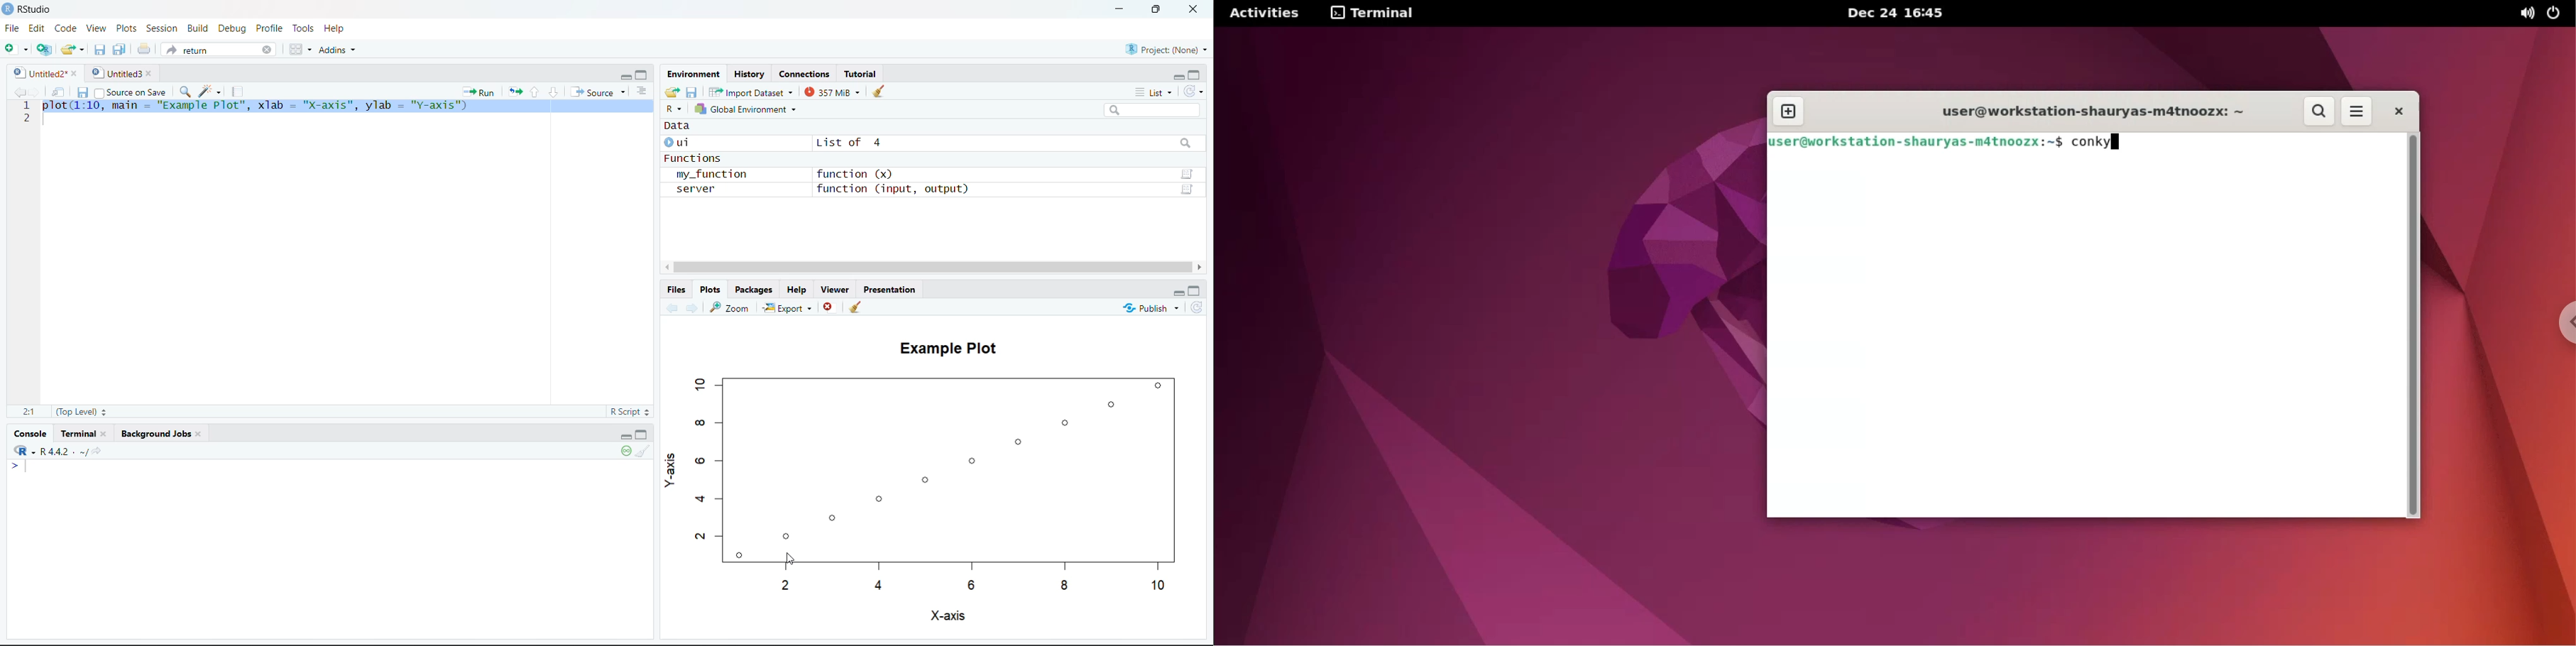 Image resolution: width=2576 pixels, height=672 pixels. I want to click on Go to previous section/chunk (Ctrl + PgUp), so click(535, 92).